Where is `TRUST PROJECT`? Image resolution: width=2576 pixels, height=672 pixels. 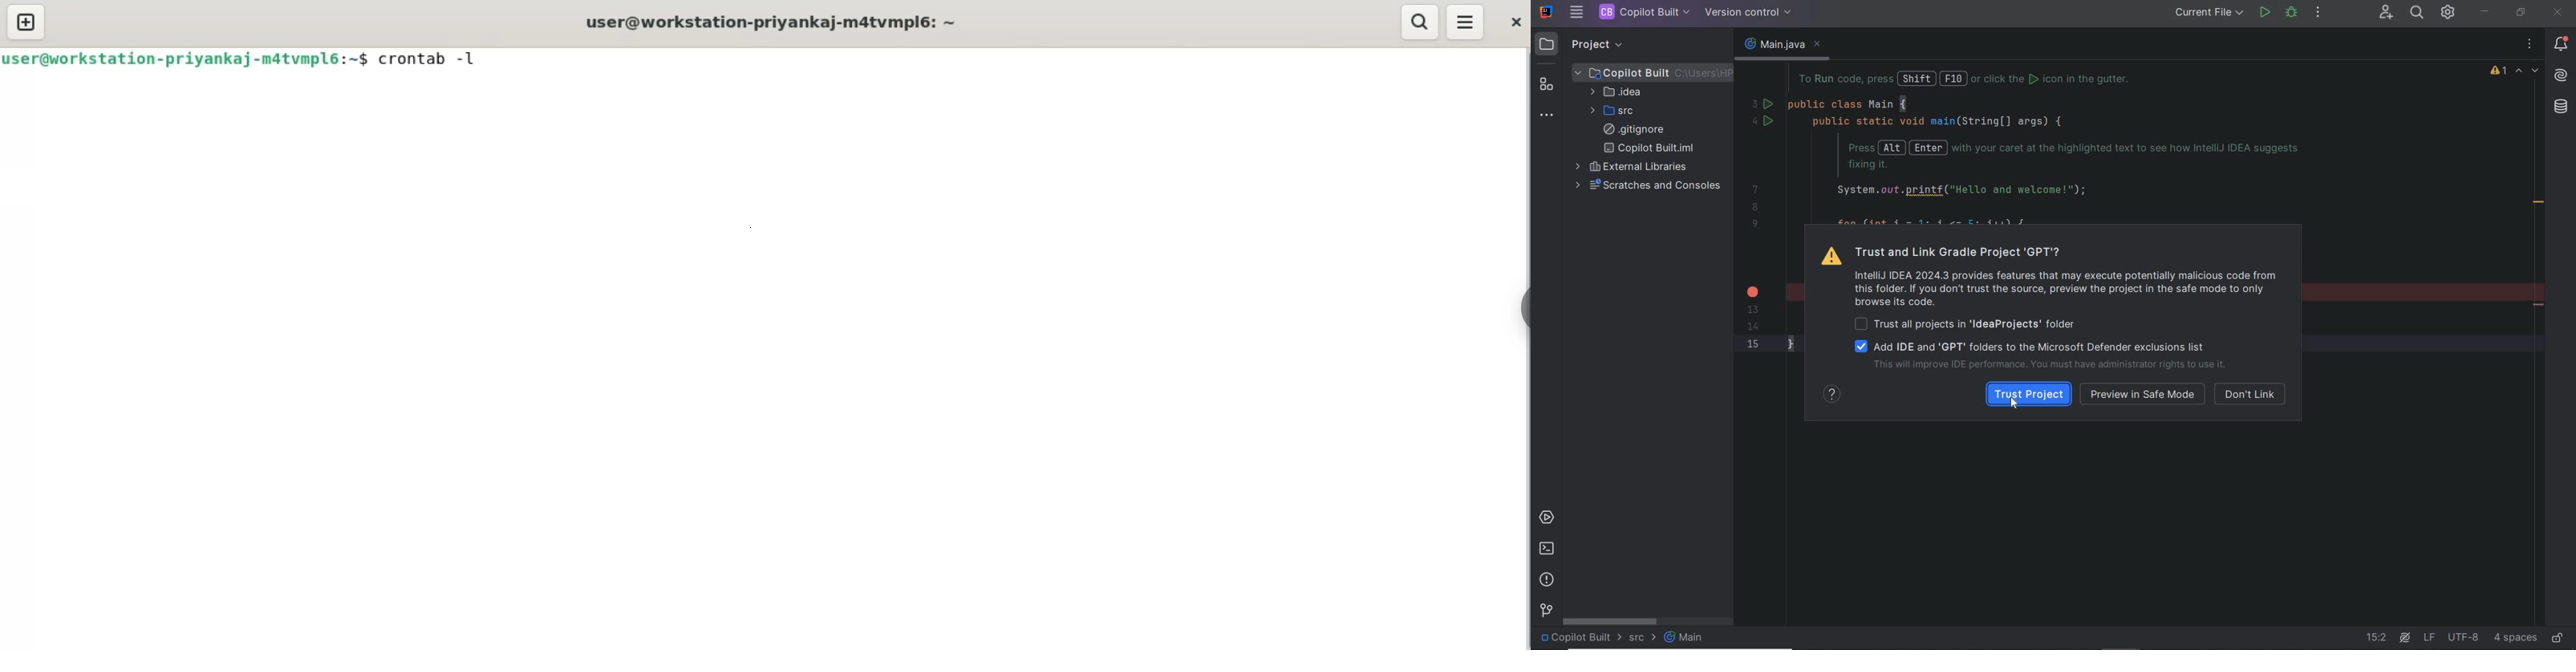
TRUST PROJECT is located at coordinates (2029, 393).